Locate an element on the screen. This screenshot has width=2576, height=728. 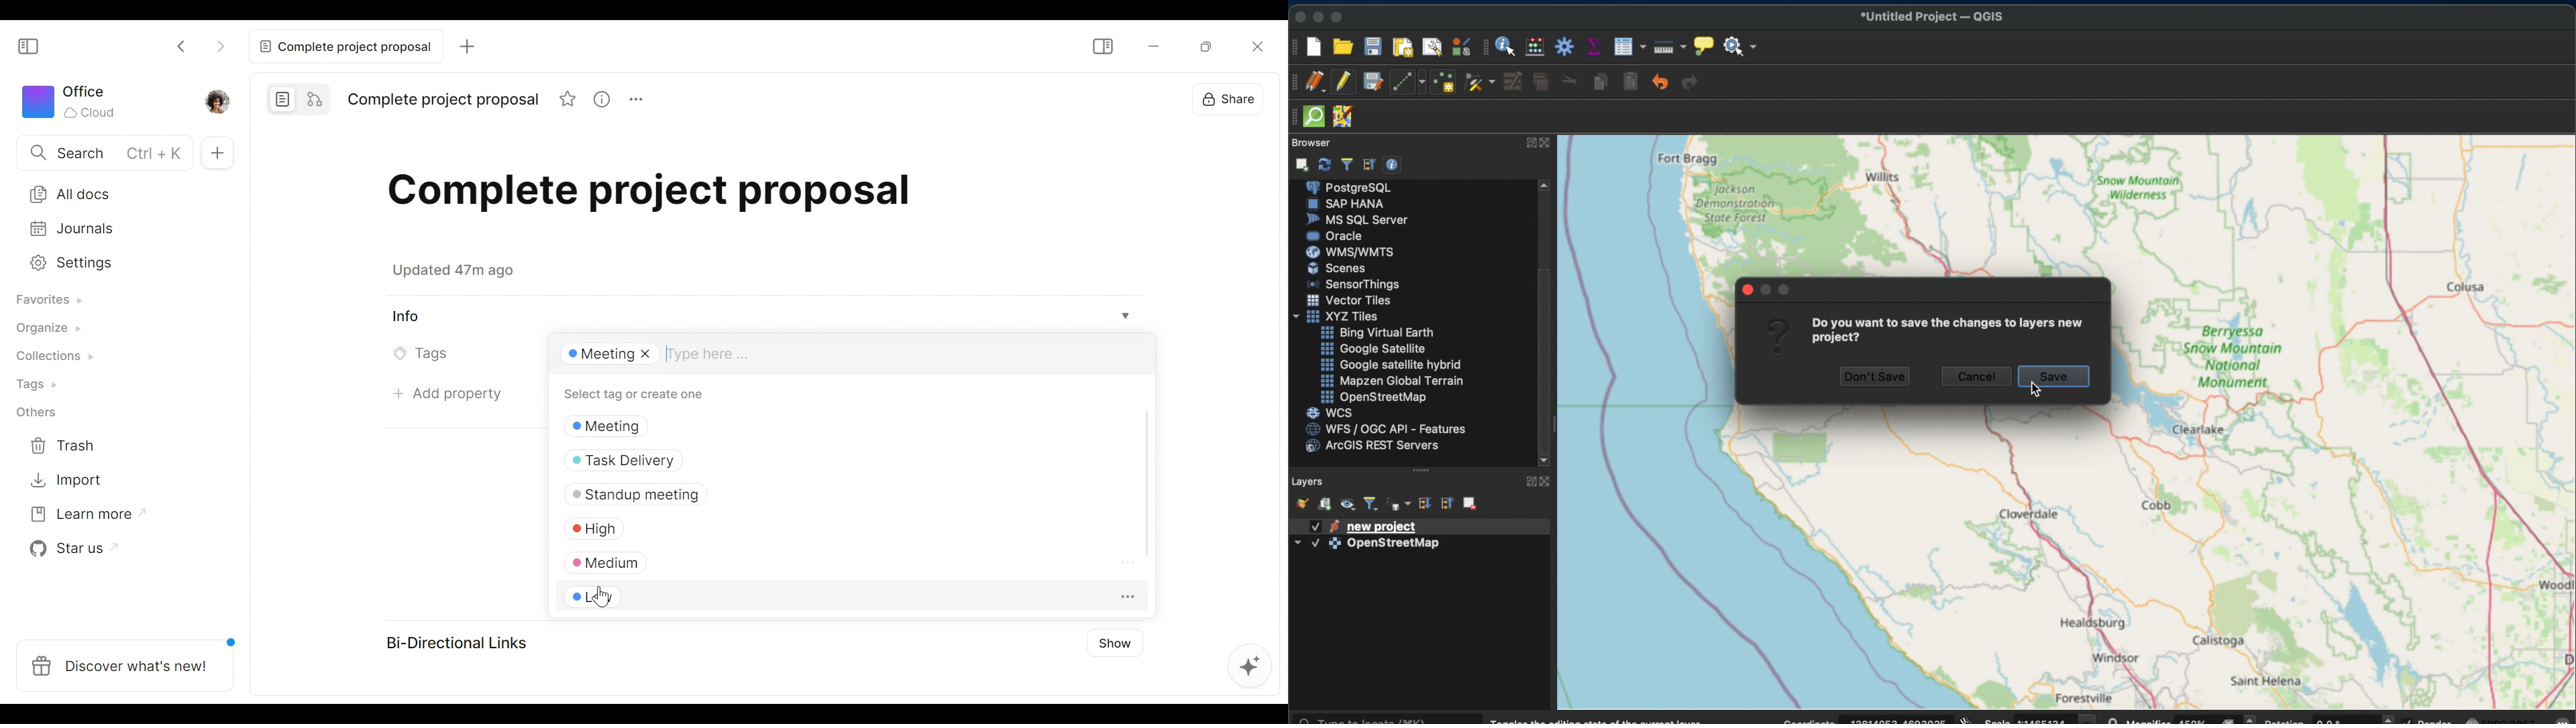
AFFiNE AI is located at coordinates (1246, 664).